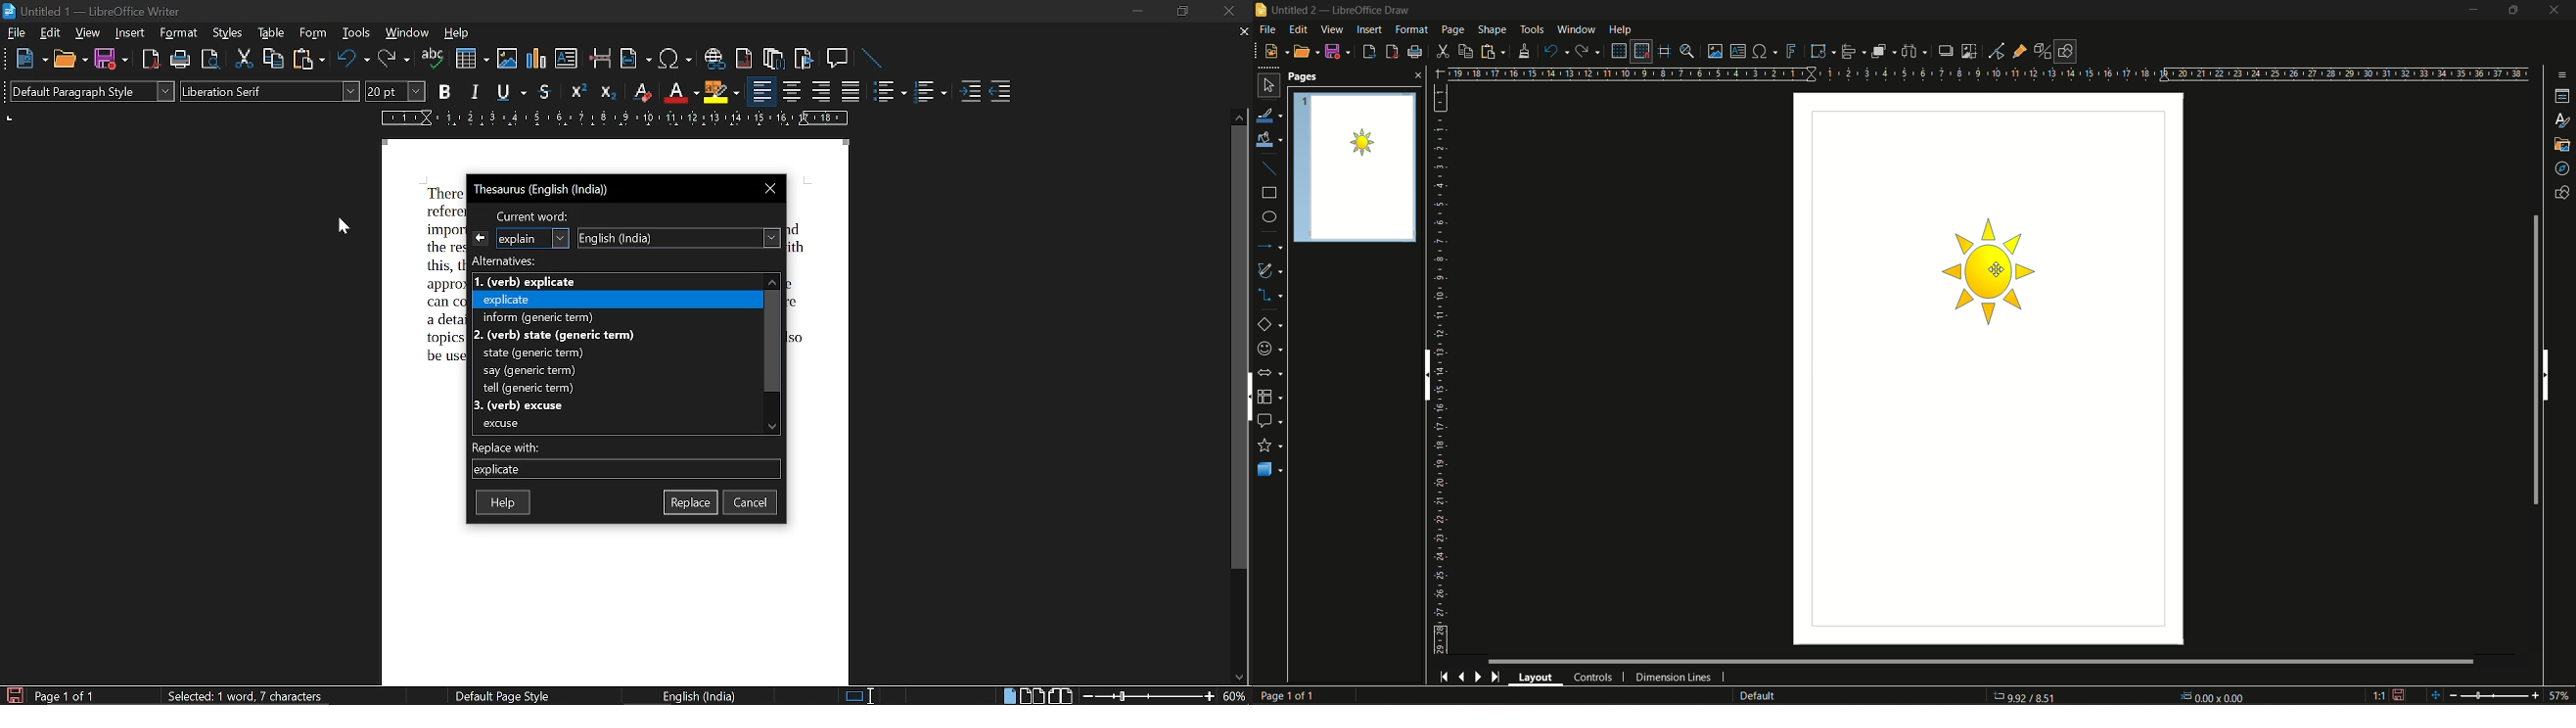 The width and height of the screenshot is (2576, 728). What do you see at coordinates (1270, 421) in the screenshot?
I see `callout shapes` at bounding box center [1270, 421].